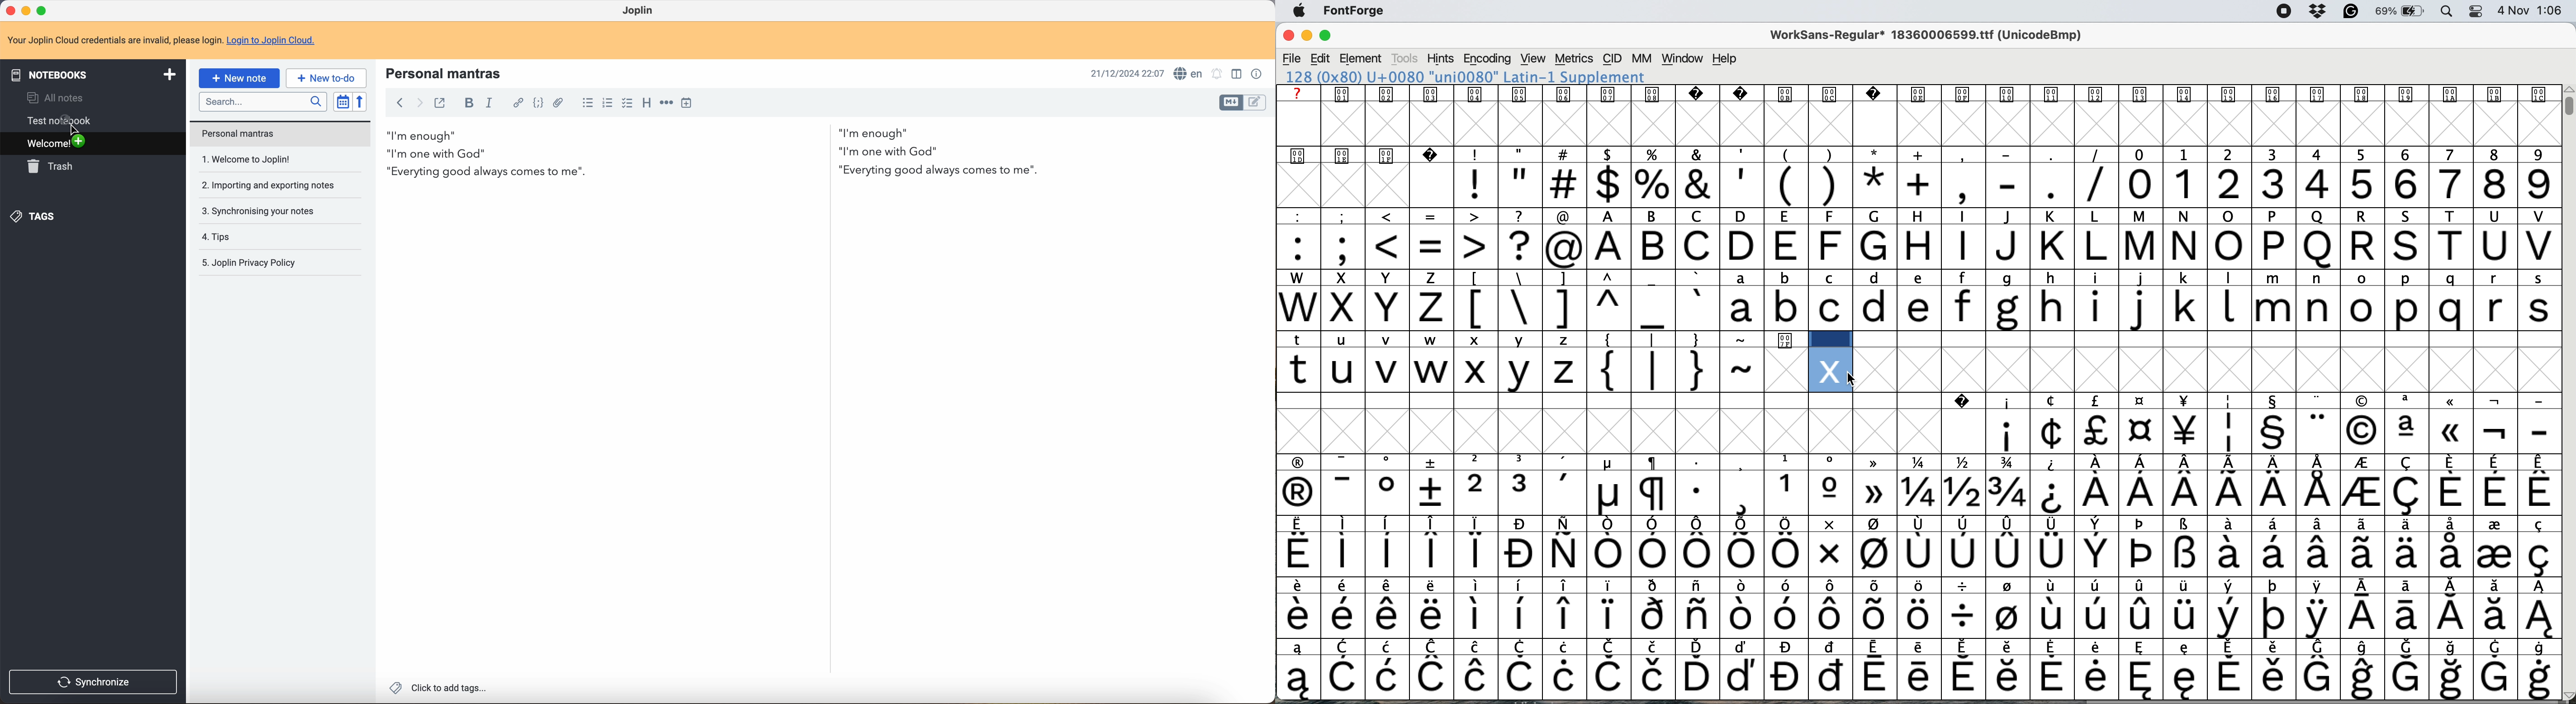 The image size is (2576, 728). What do you see at coordinates (271, 41) in the screenshot?
I see `Login to Joplin Cloud` at bounding box center [271, 41].